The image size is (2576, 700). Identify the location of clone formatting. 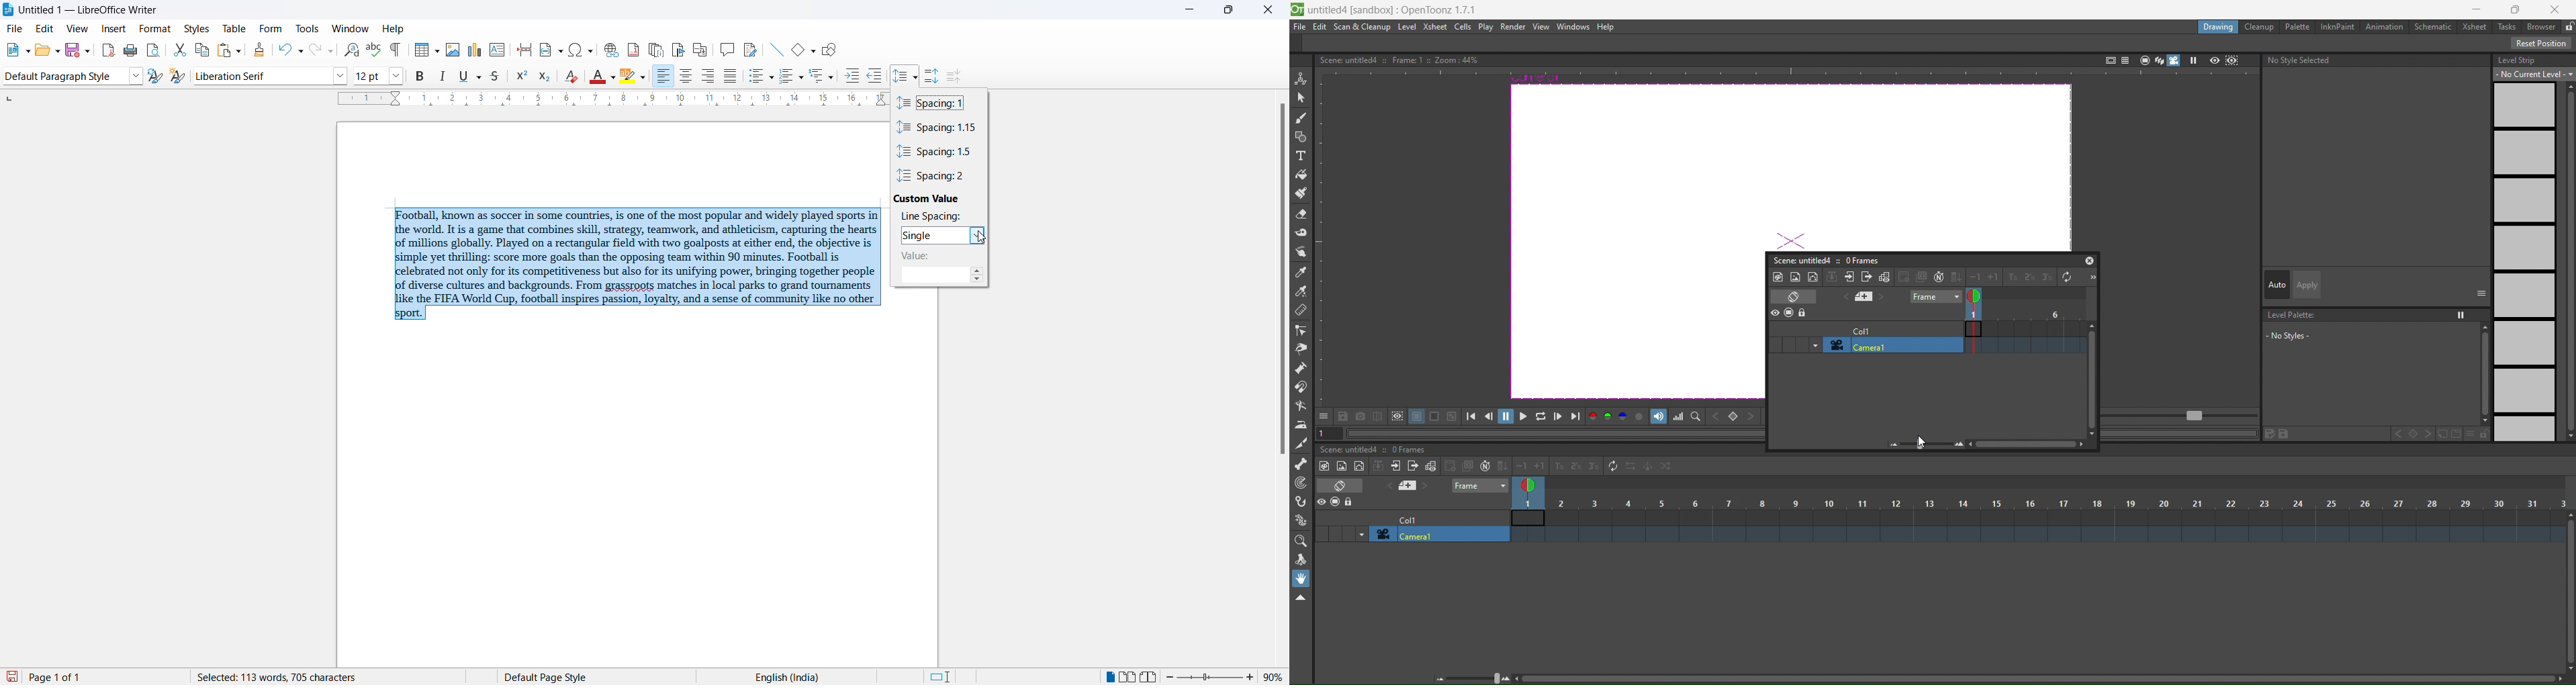
(261, 50).